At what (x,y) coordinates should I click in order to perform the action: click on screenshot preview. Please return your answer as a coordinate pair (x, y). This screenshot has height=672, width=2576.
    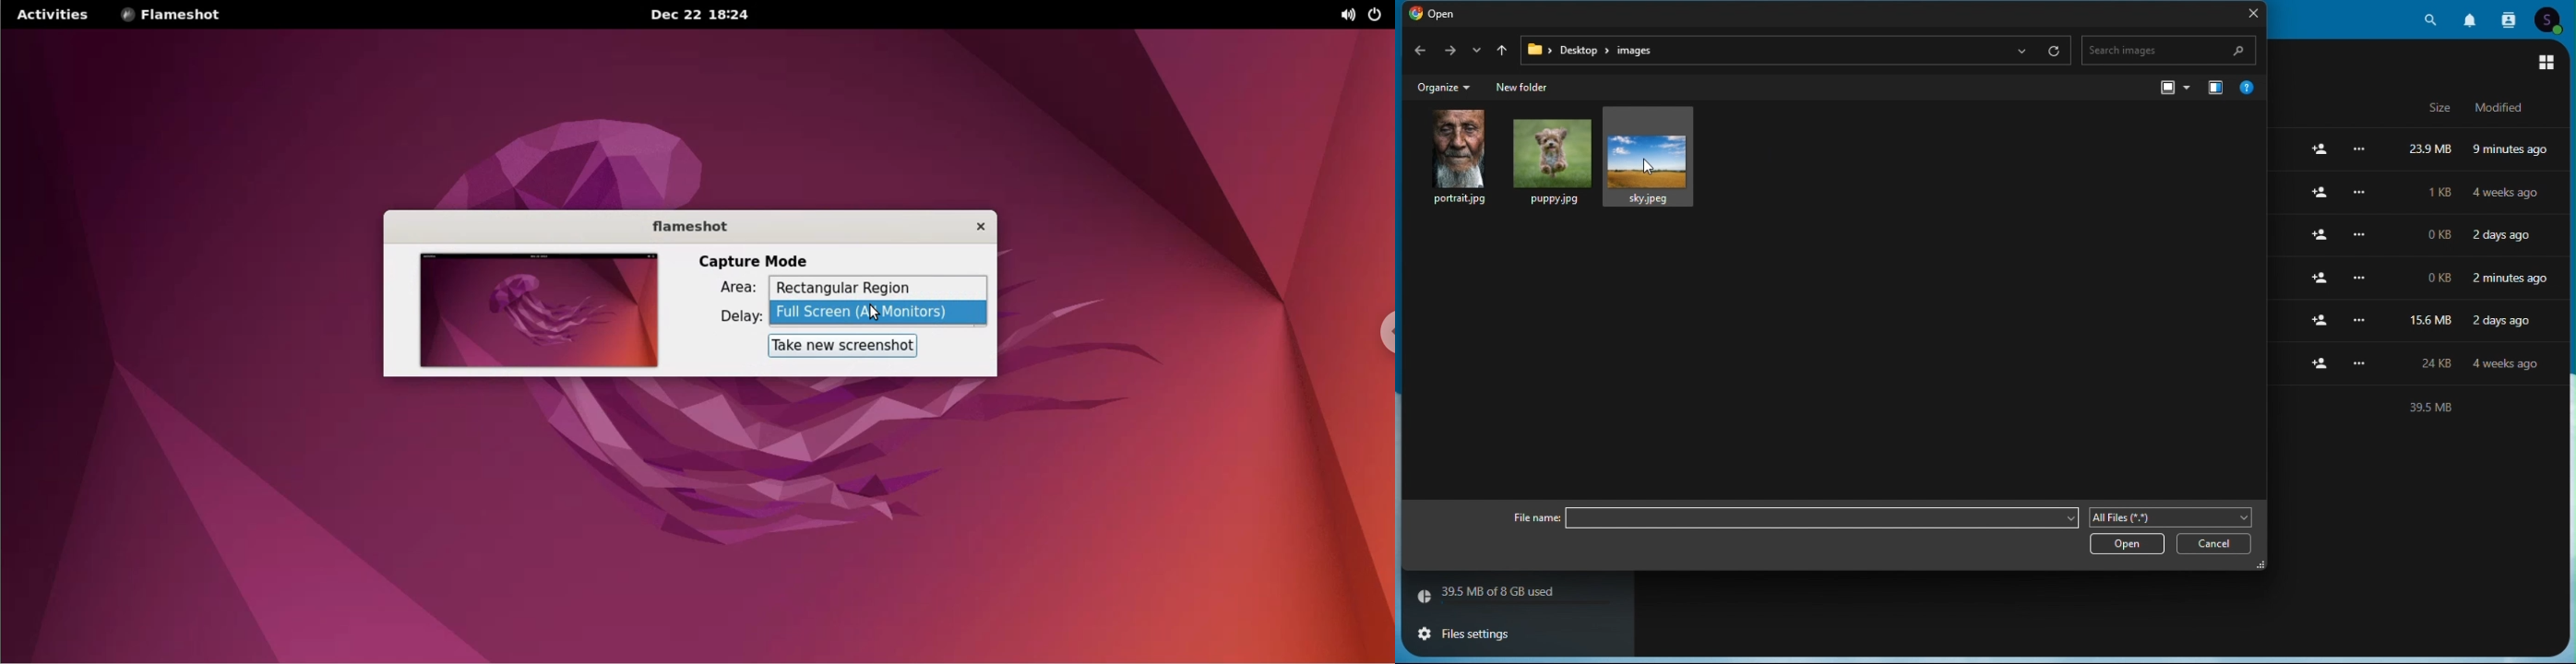
    Looking at the image, I should click on (539, 309).